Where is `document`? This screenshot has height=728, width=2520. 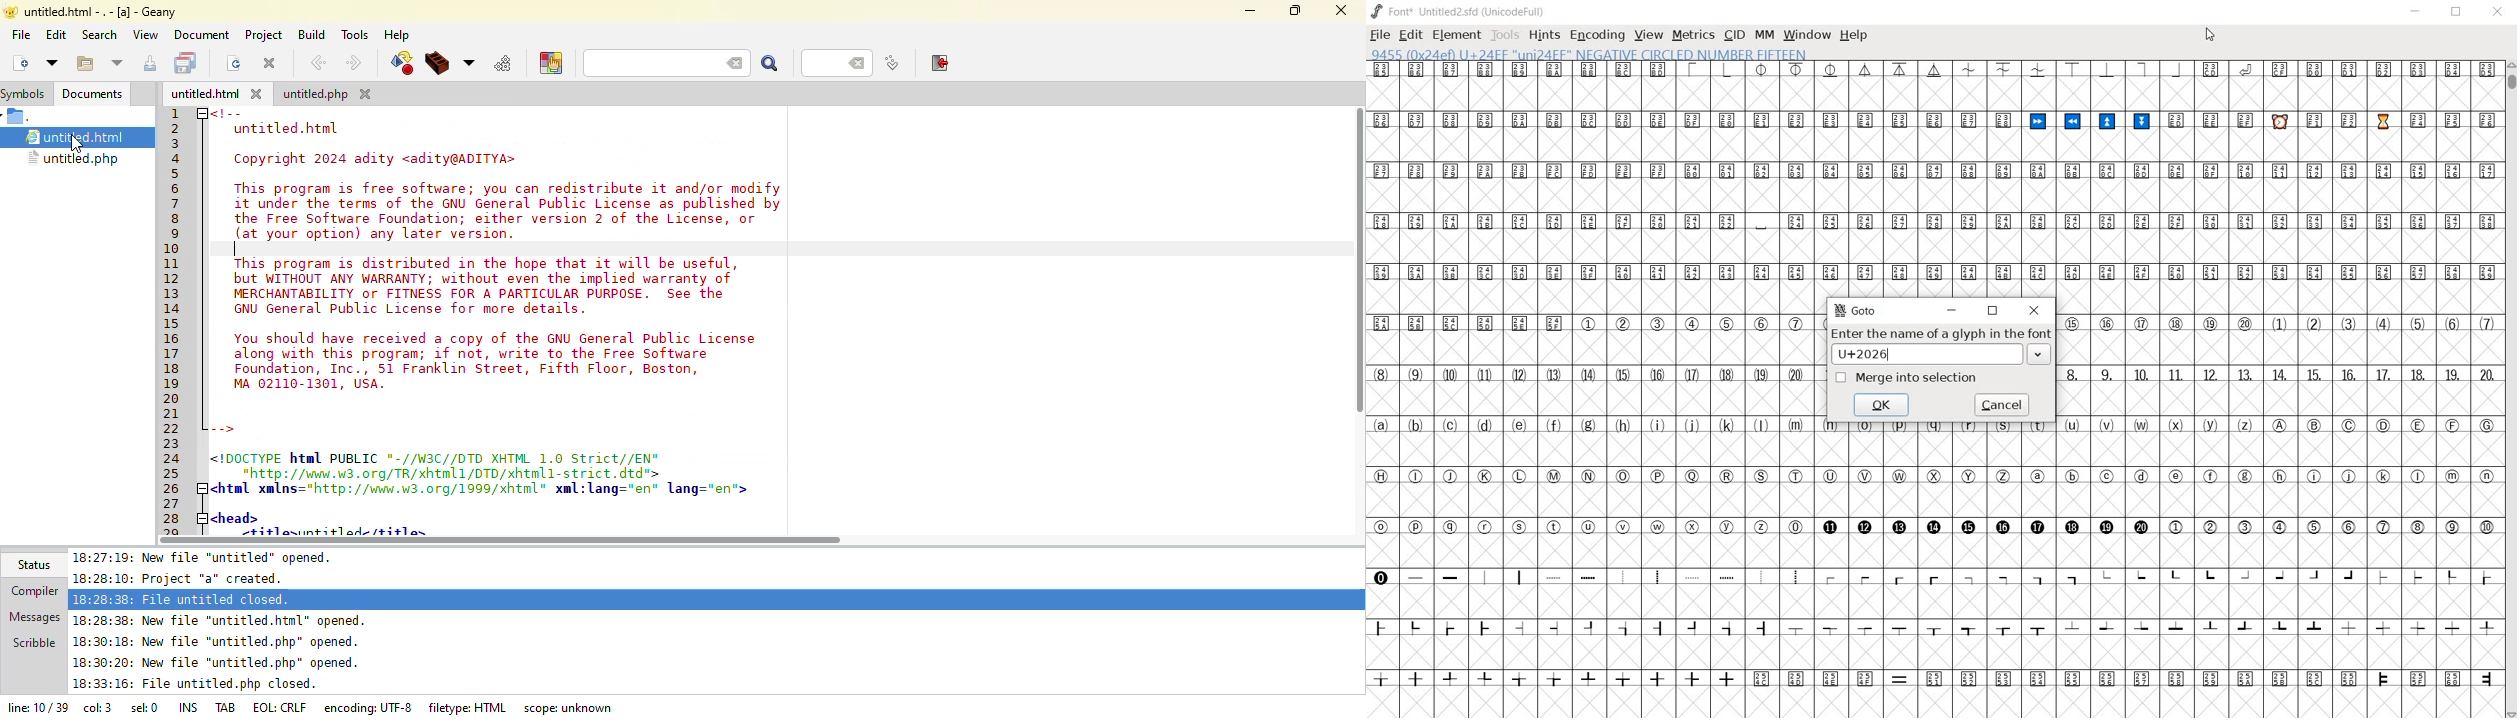
document is located at coordinates (201, 36).